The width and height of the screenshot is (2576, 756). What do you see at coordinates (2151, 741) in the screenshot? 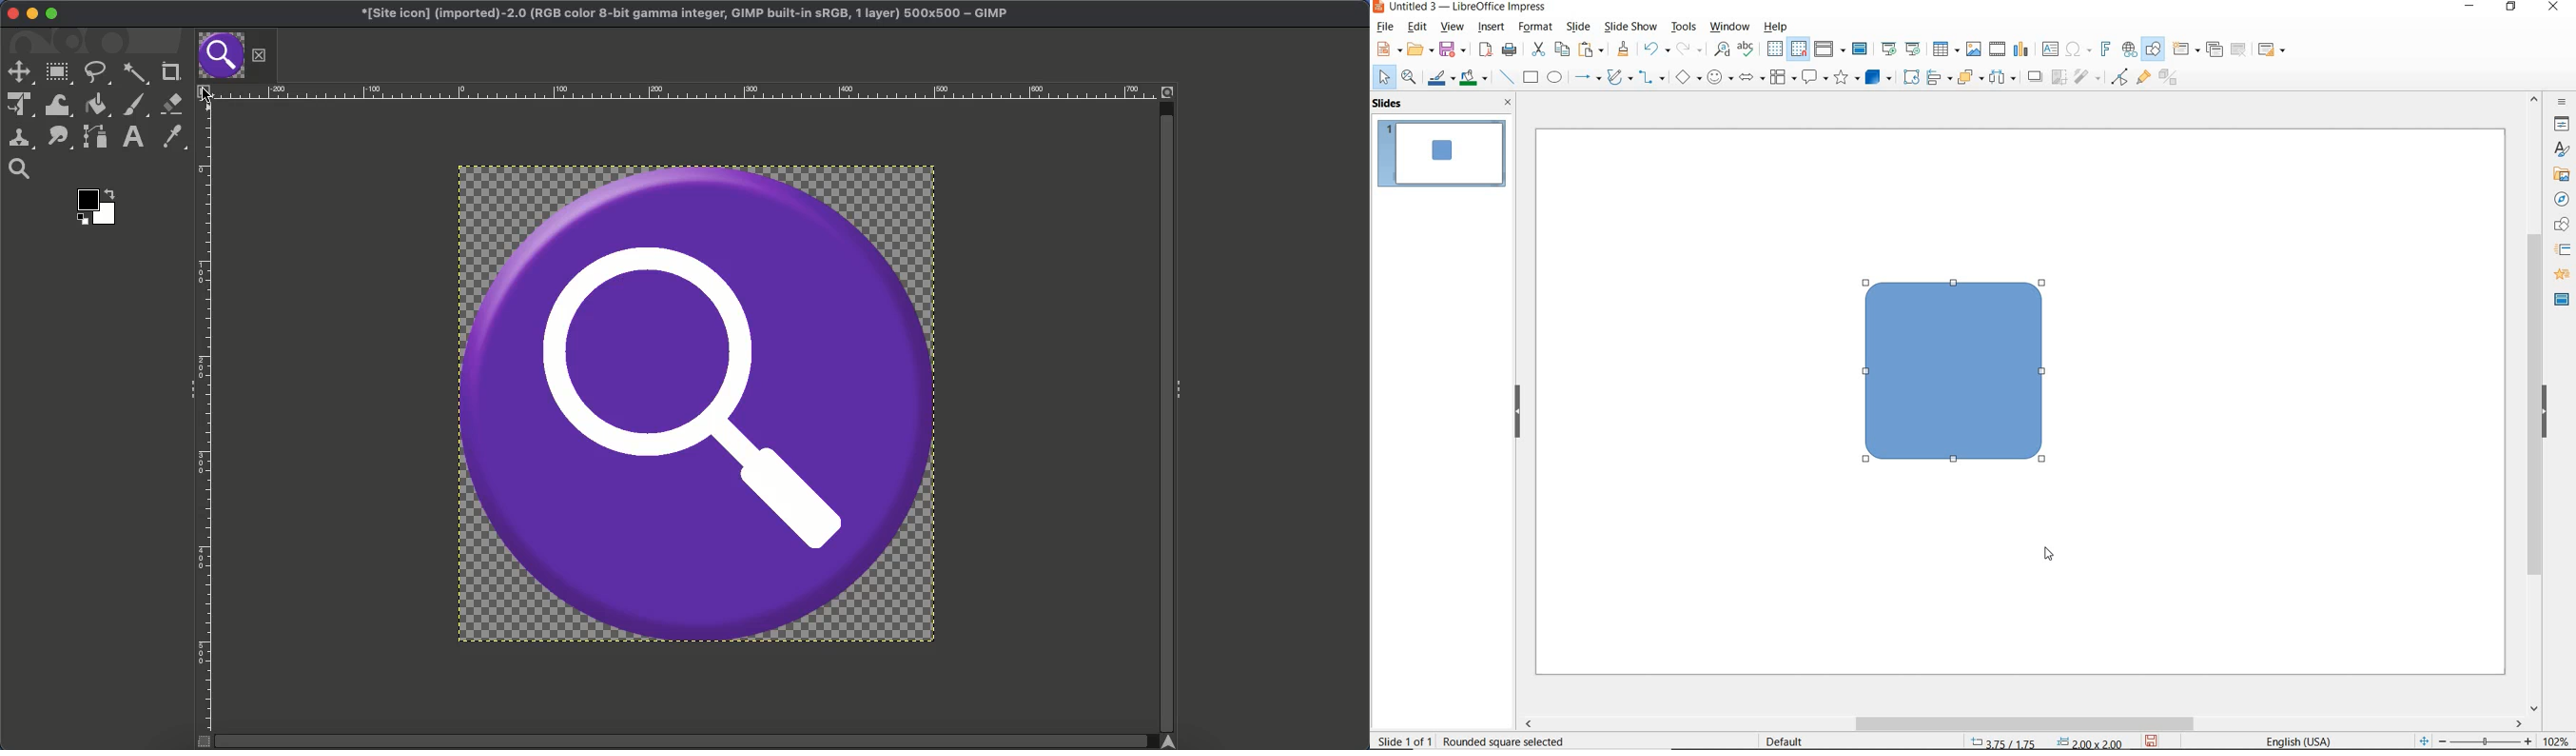
I see `save` at bounding box center [2151, 741].